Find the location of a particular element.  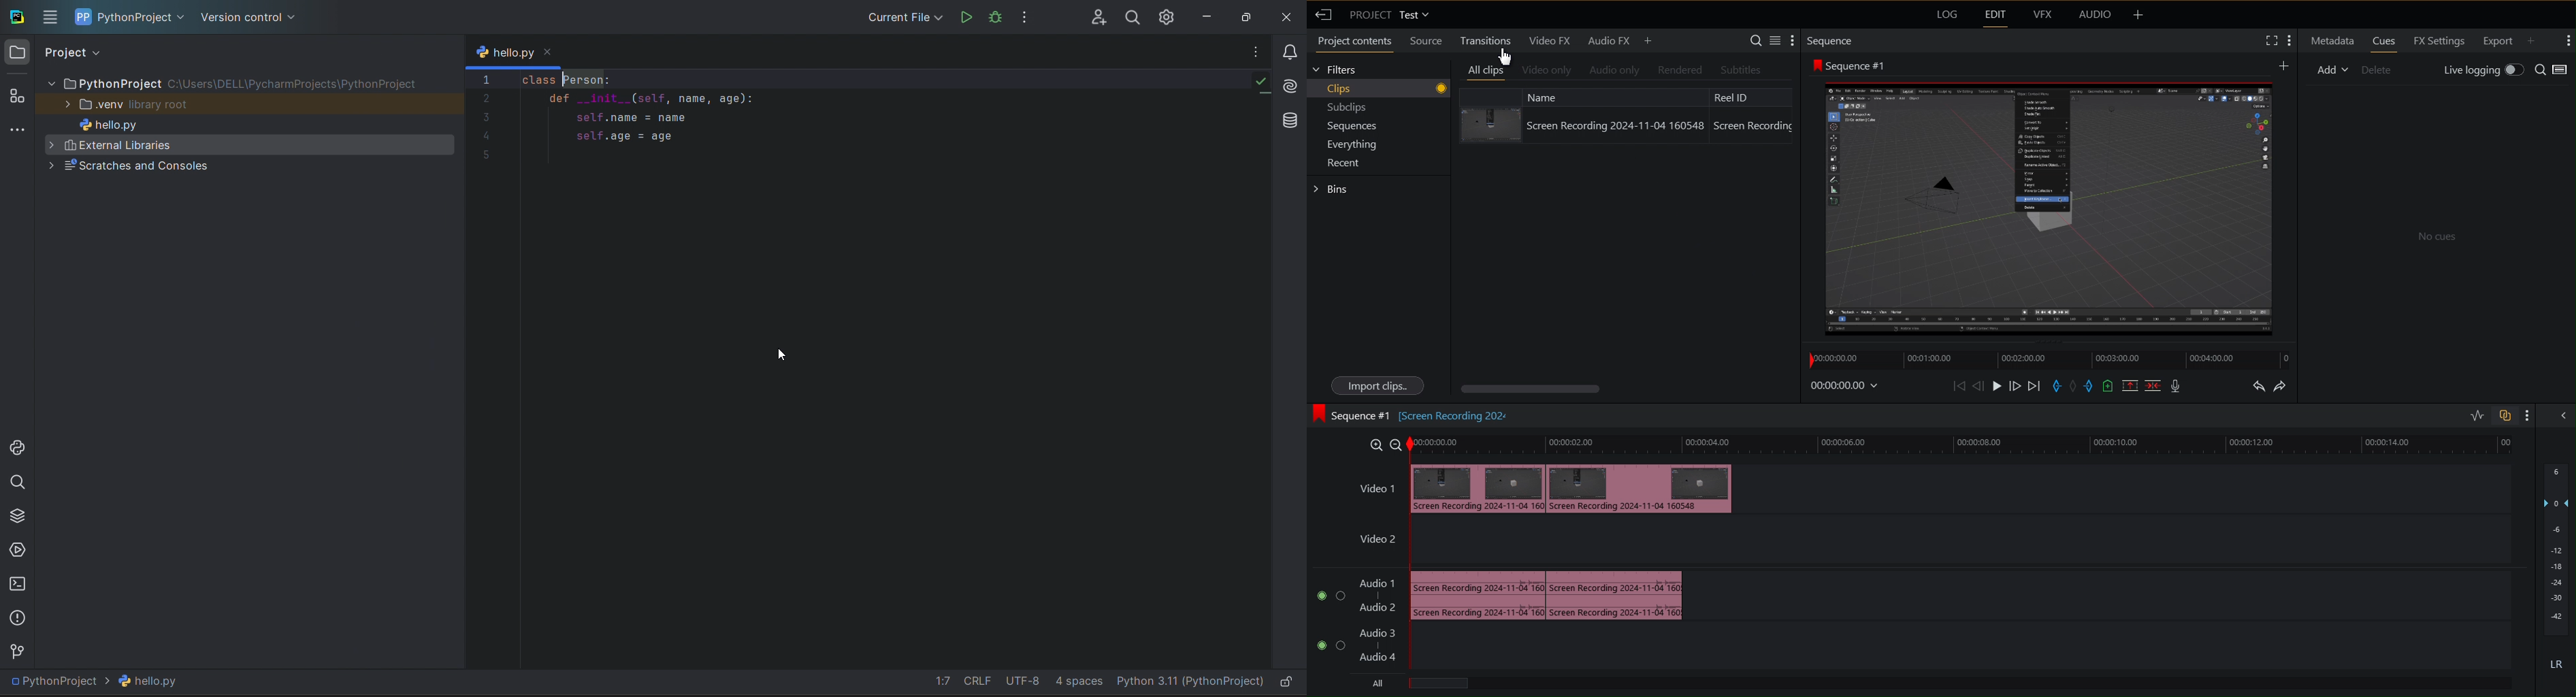

Toggles is located at coordinates (2489, 415).